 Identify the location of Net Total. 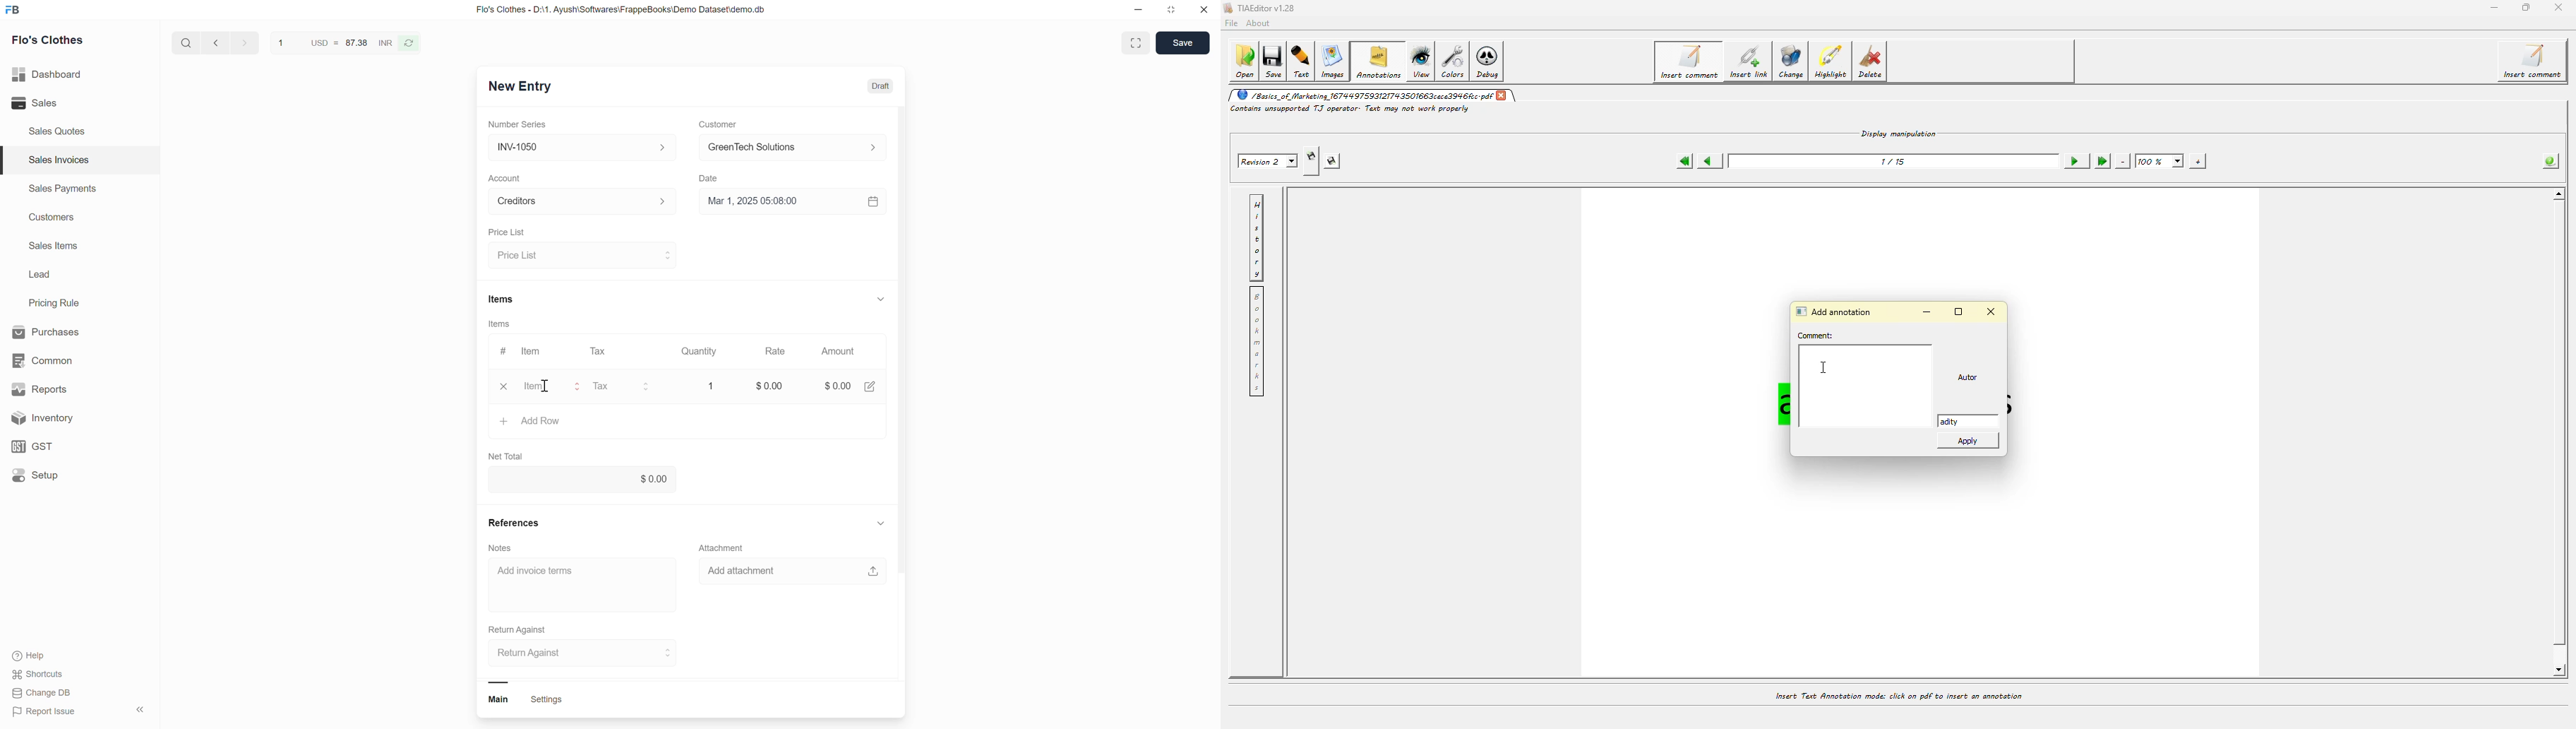
(509, 455).